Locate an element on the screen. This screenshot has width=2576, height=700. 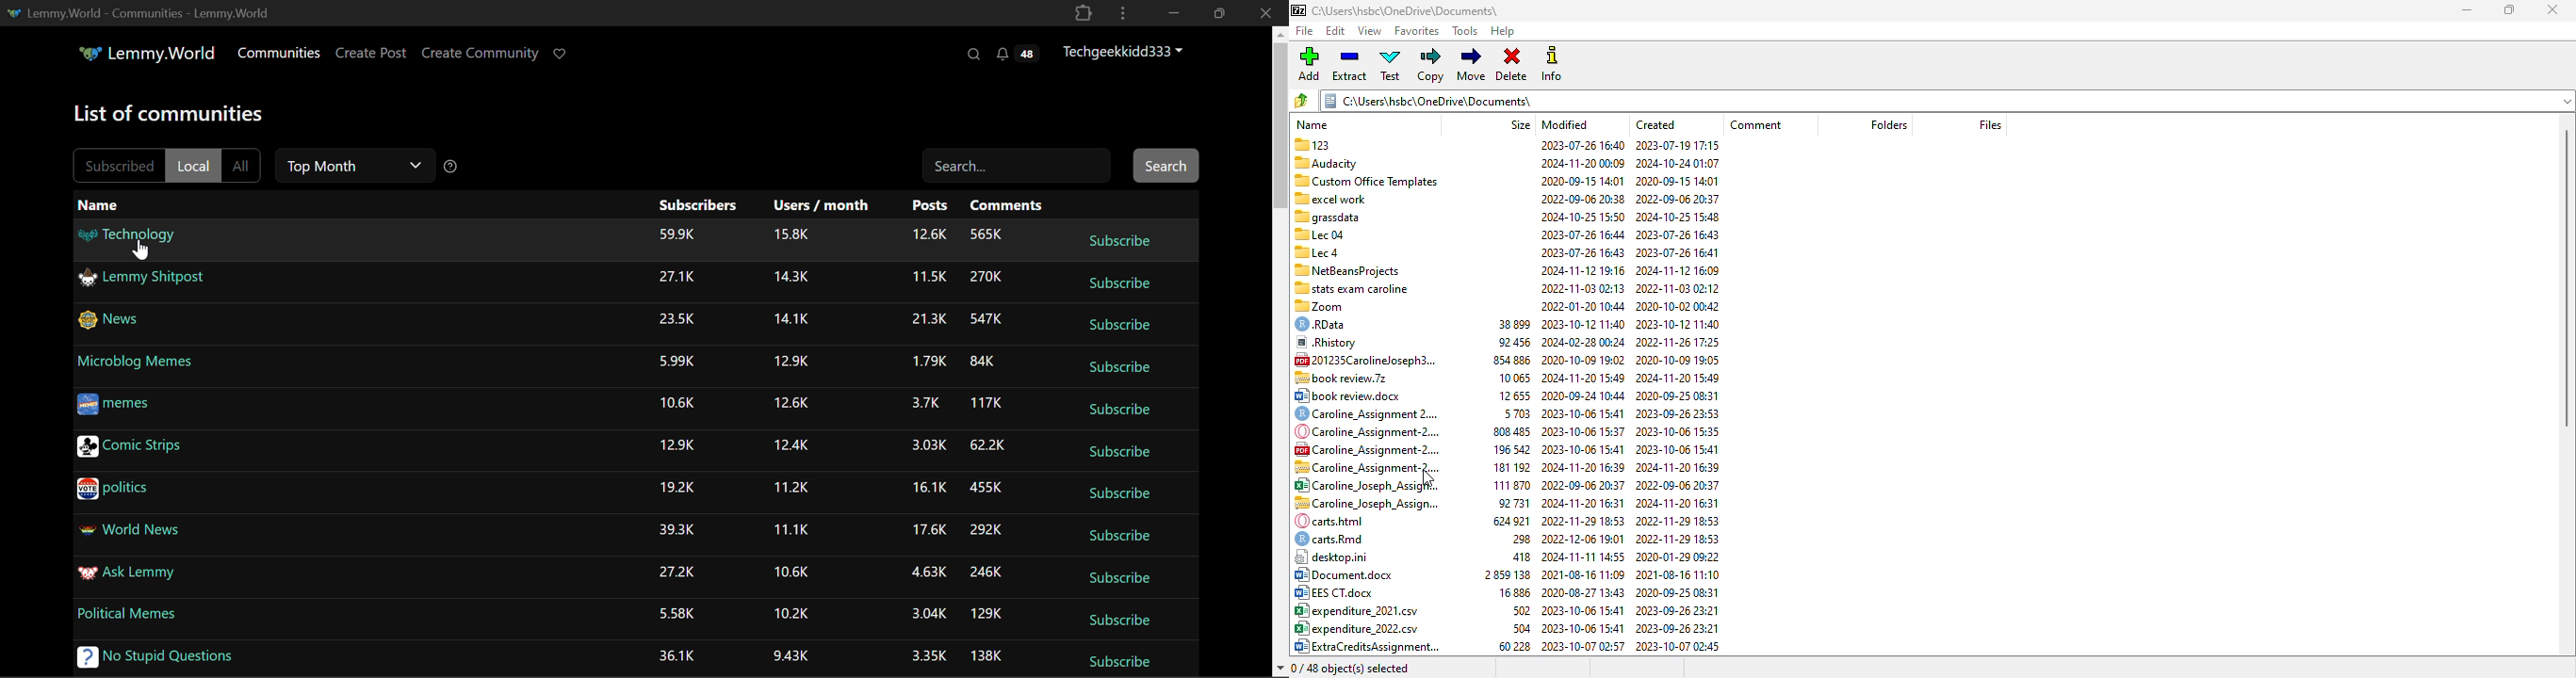
Political Memes is located at coordinates (130, 615).